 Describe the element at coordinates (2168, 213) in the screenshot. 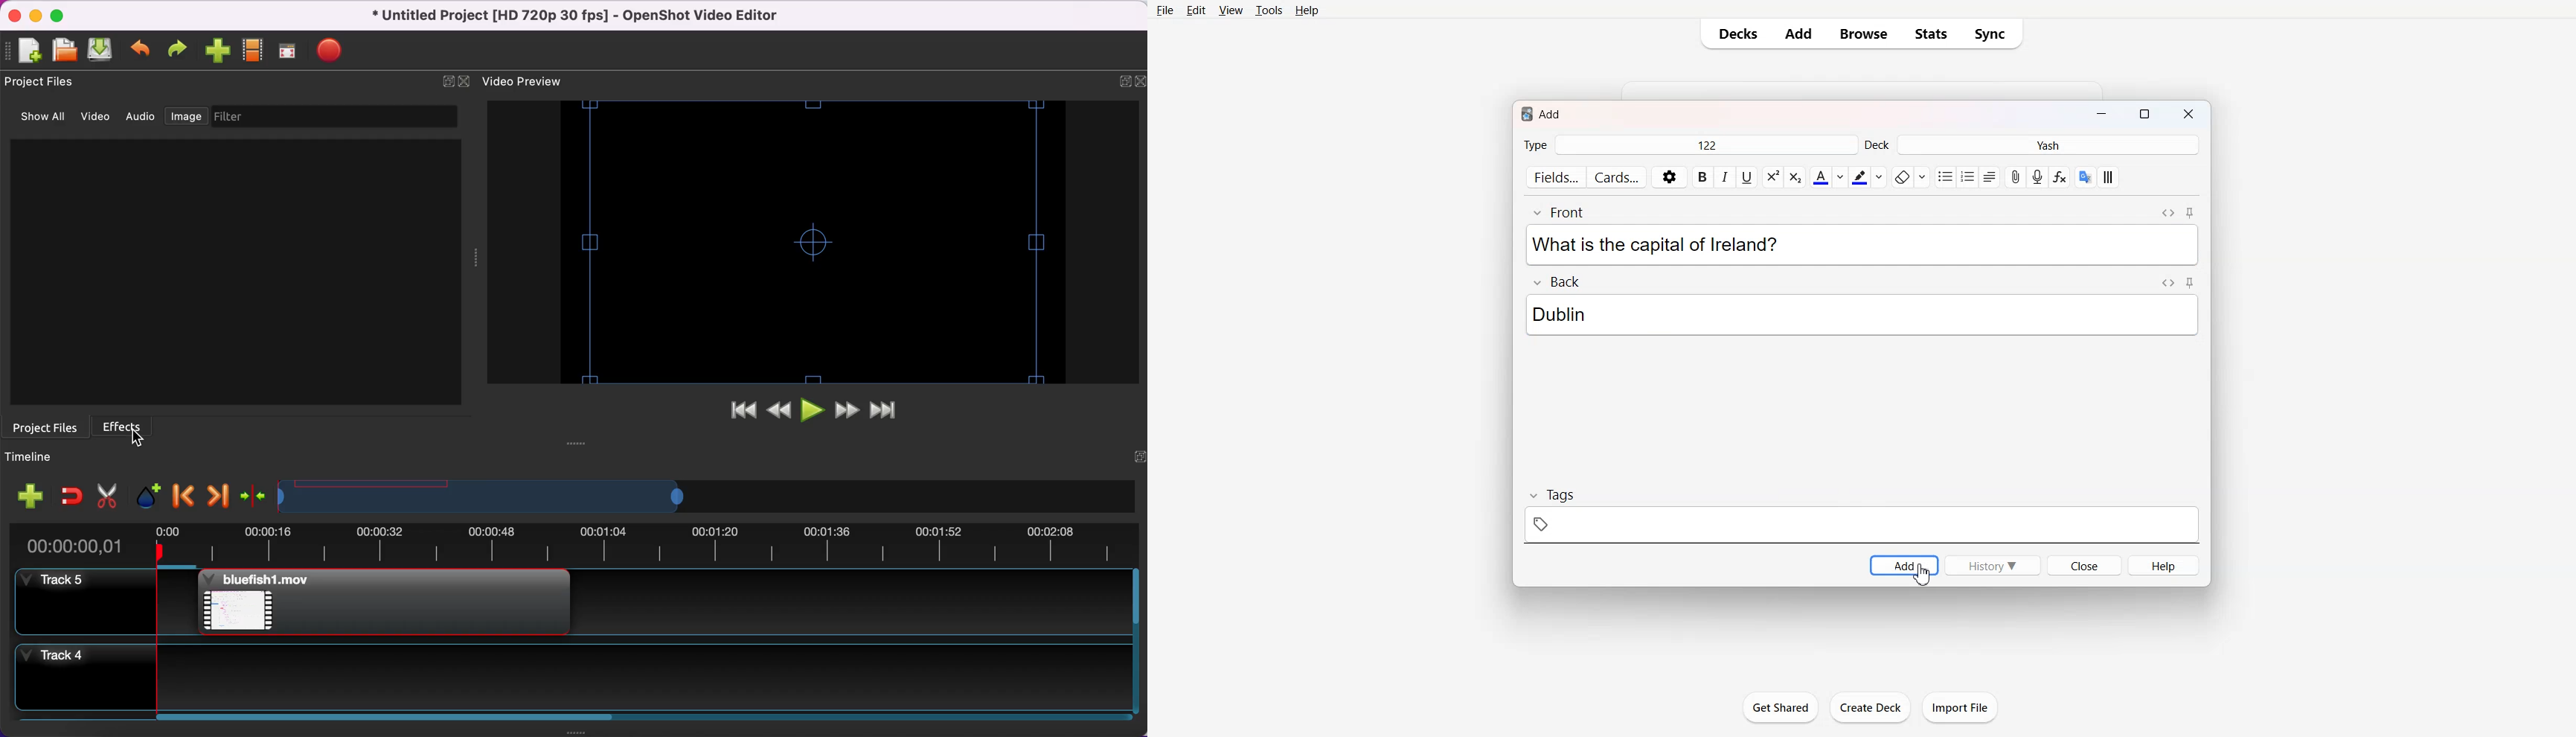

I see `Toggle HTML Editor` at that location.